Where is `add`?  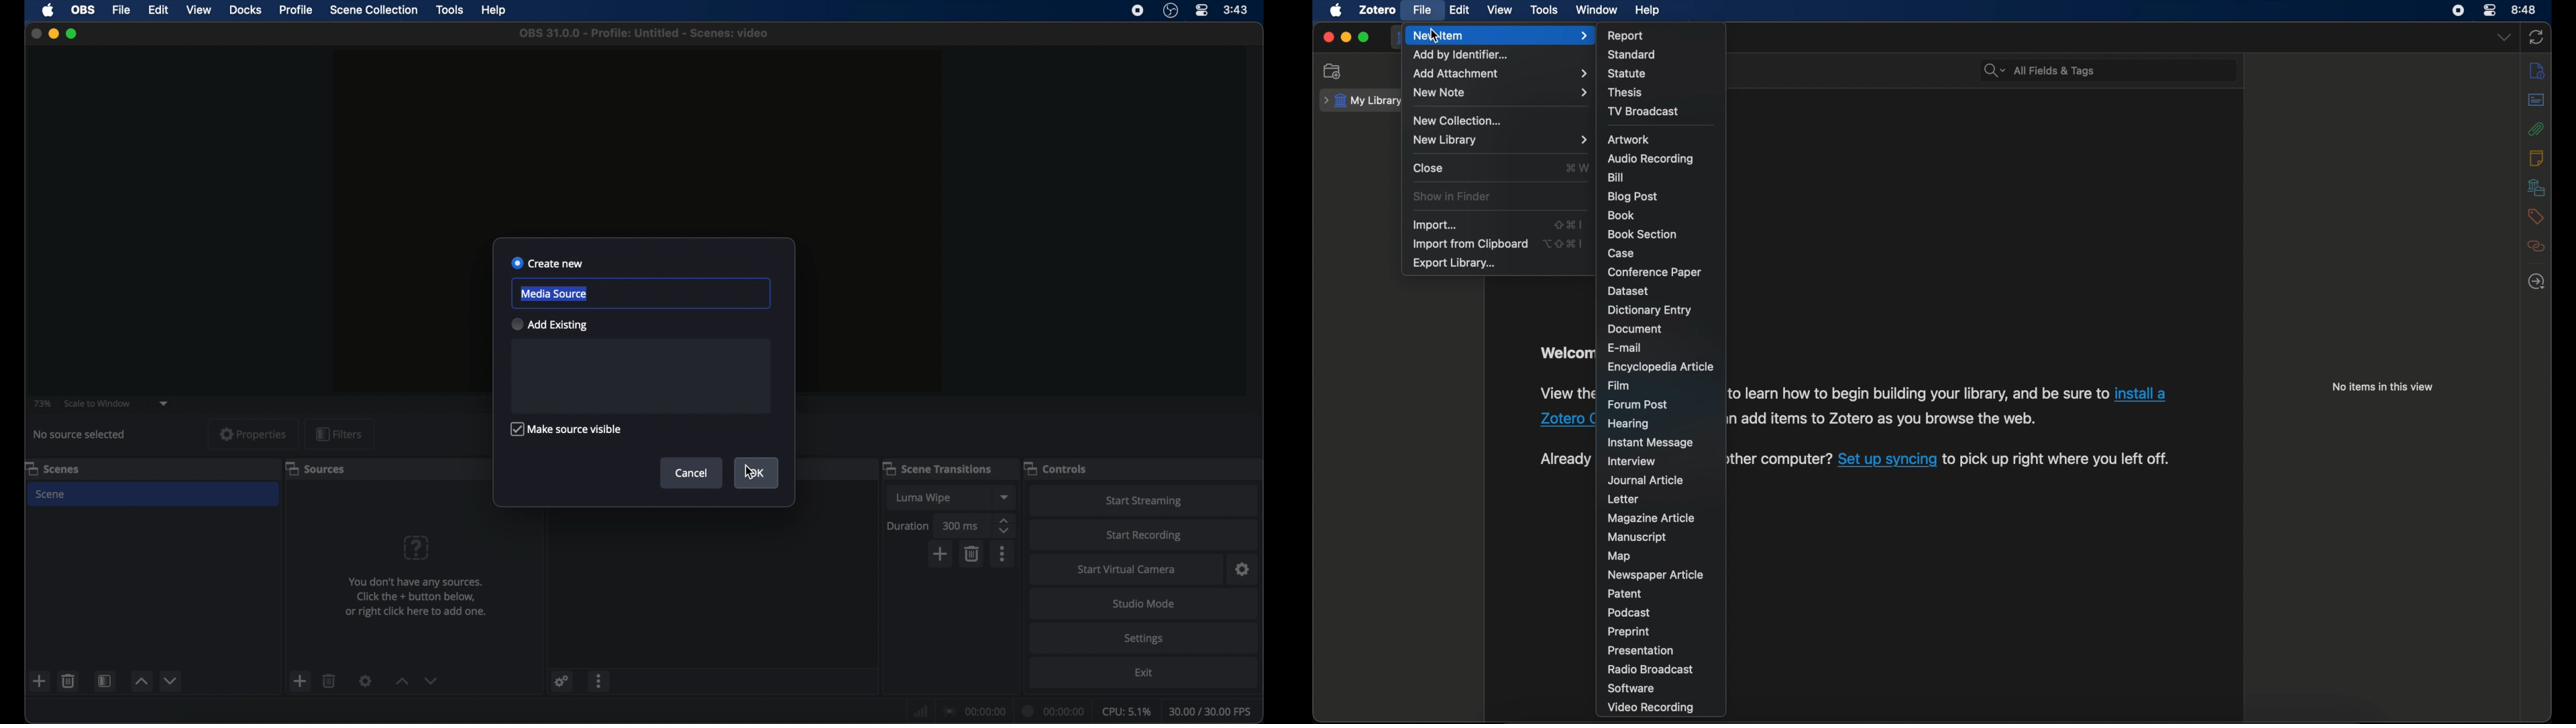
add is located at coordinates (941, 554).